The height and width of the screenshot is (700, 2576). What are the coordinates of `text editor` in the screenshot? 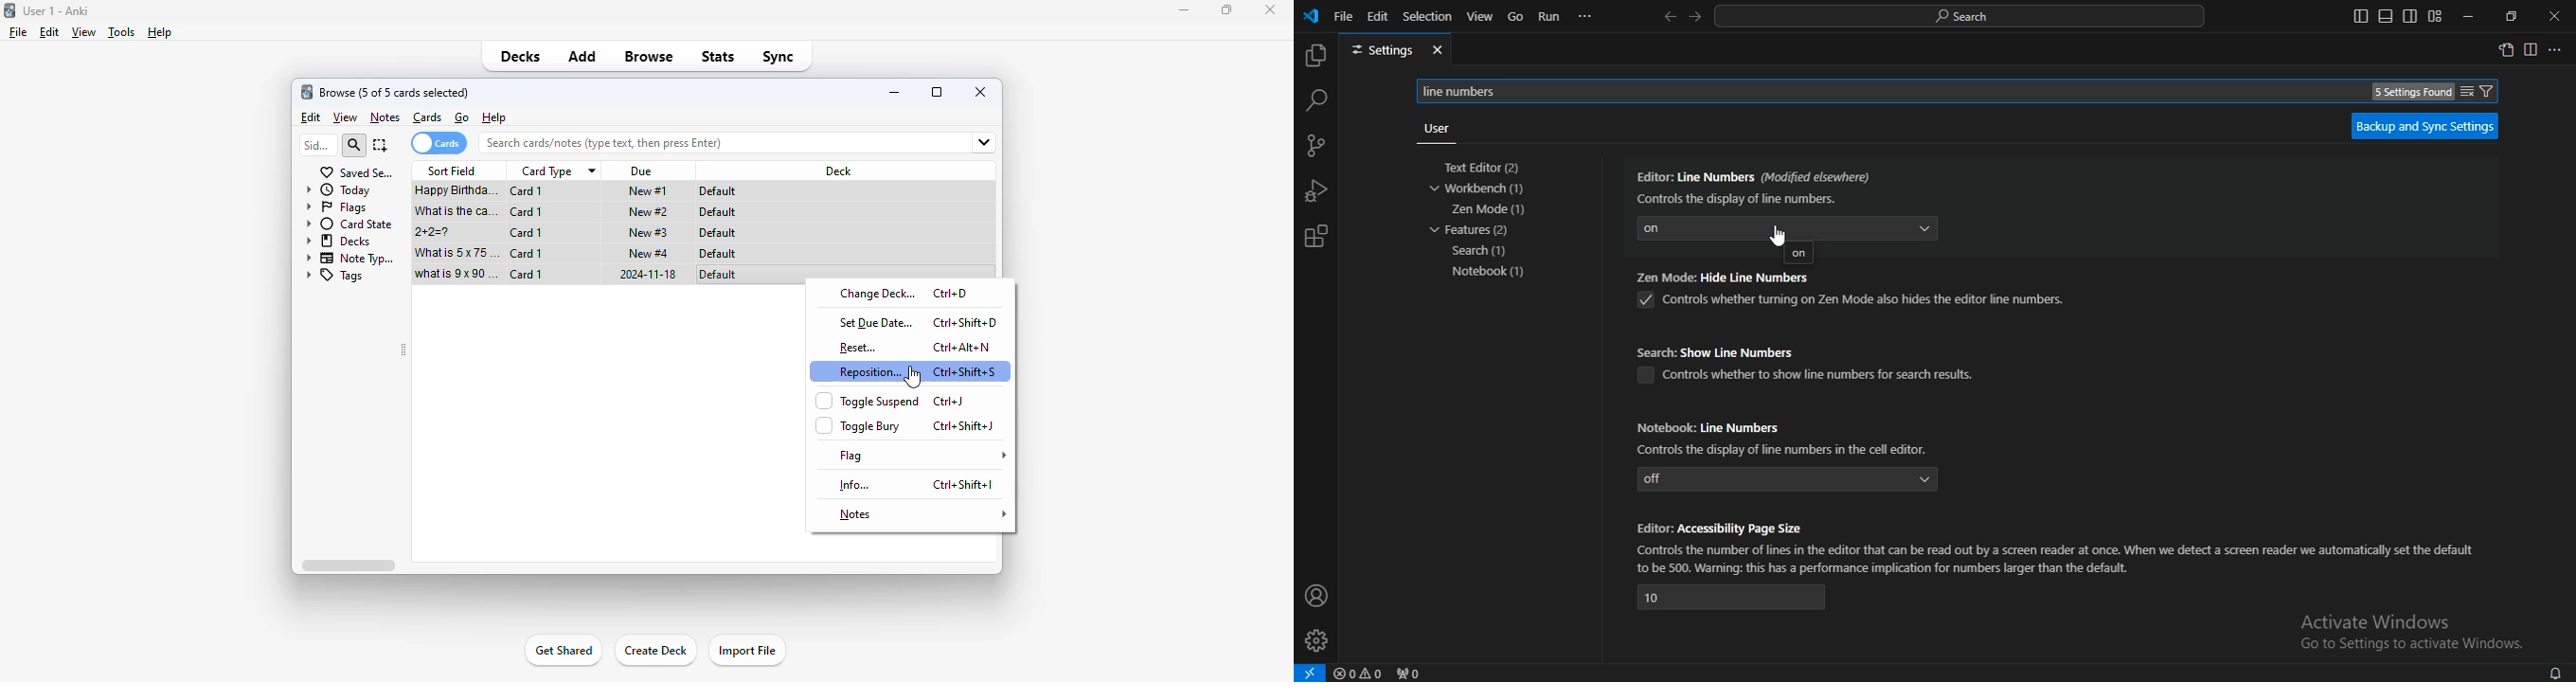 It's located at (1487, 168).